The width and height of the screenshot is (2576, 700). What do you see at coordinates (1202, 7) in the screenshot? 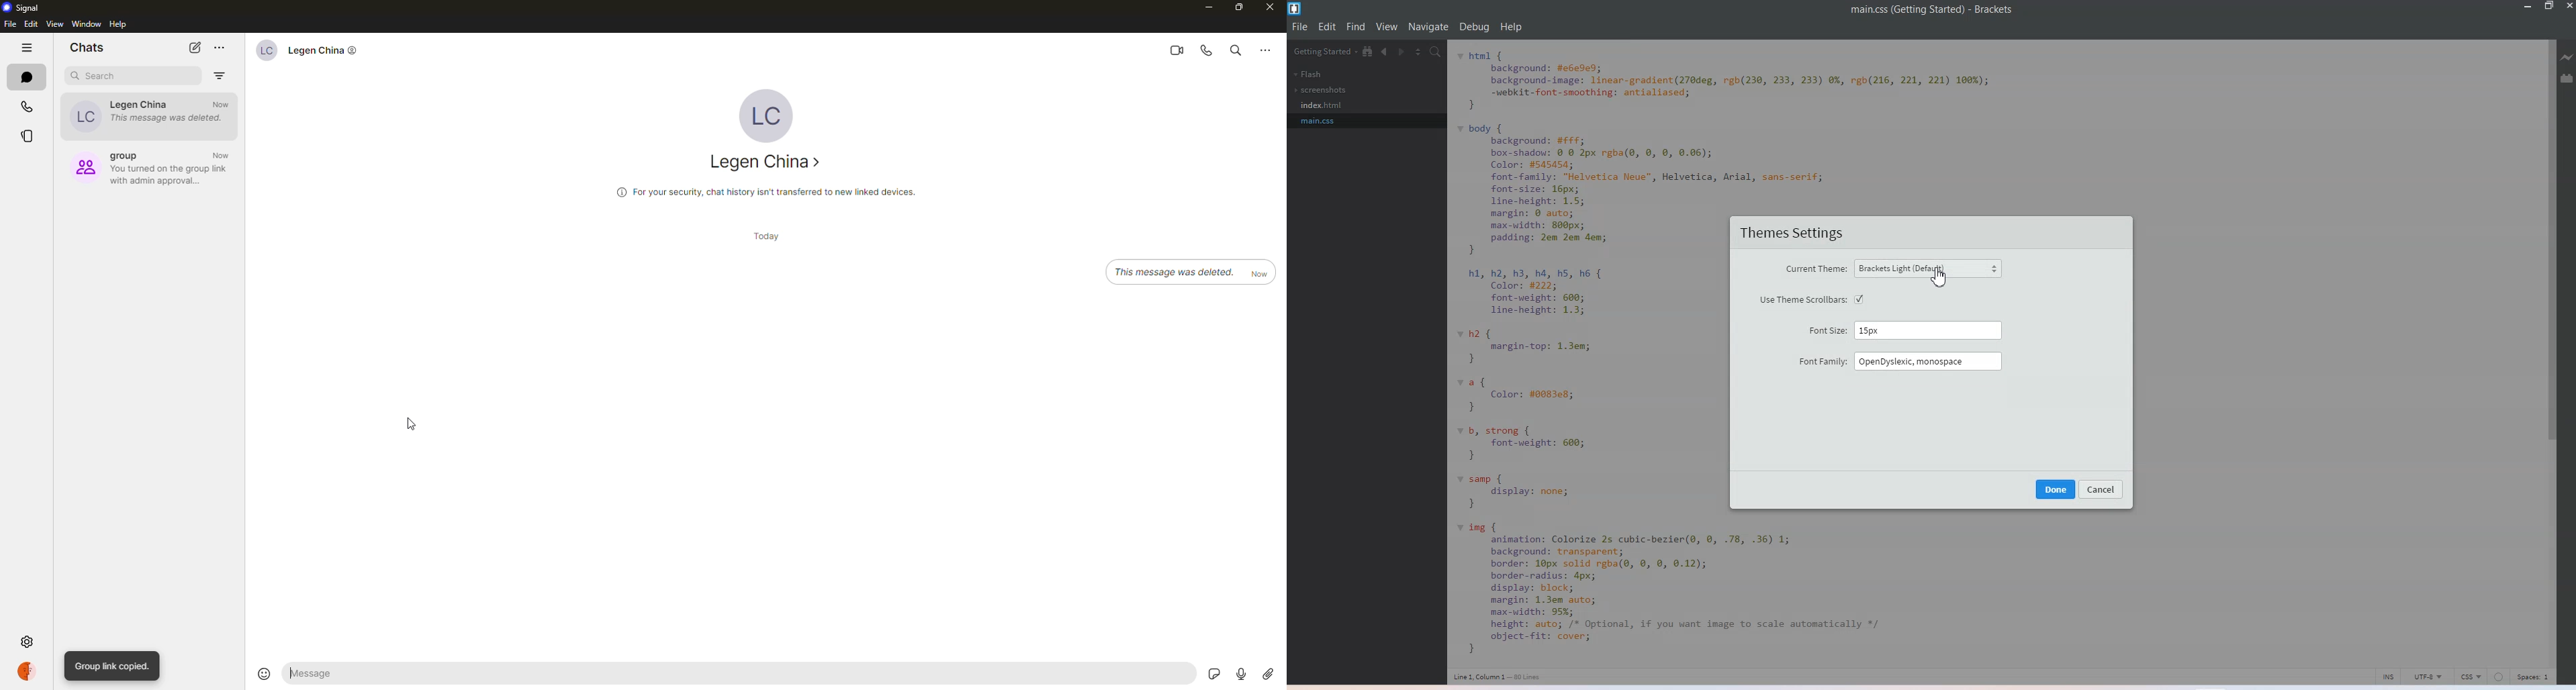
I see `minimize` at bounding box center [1202, 7].